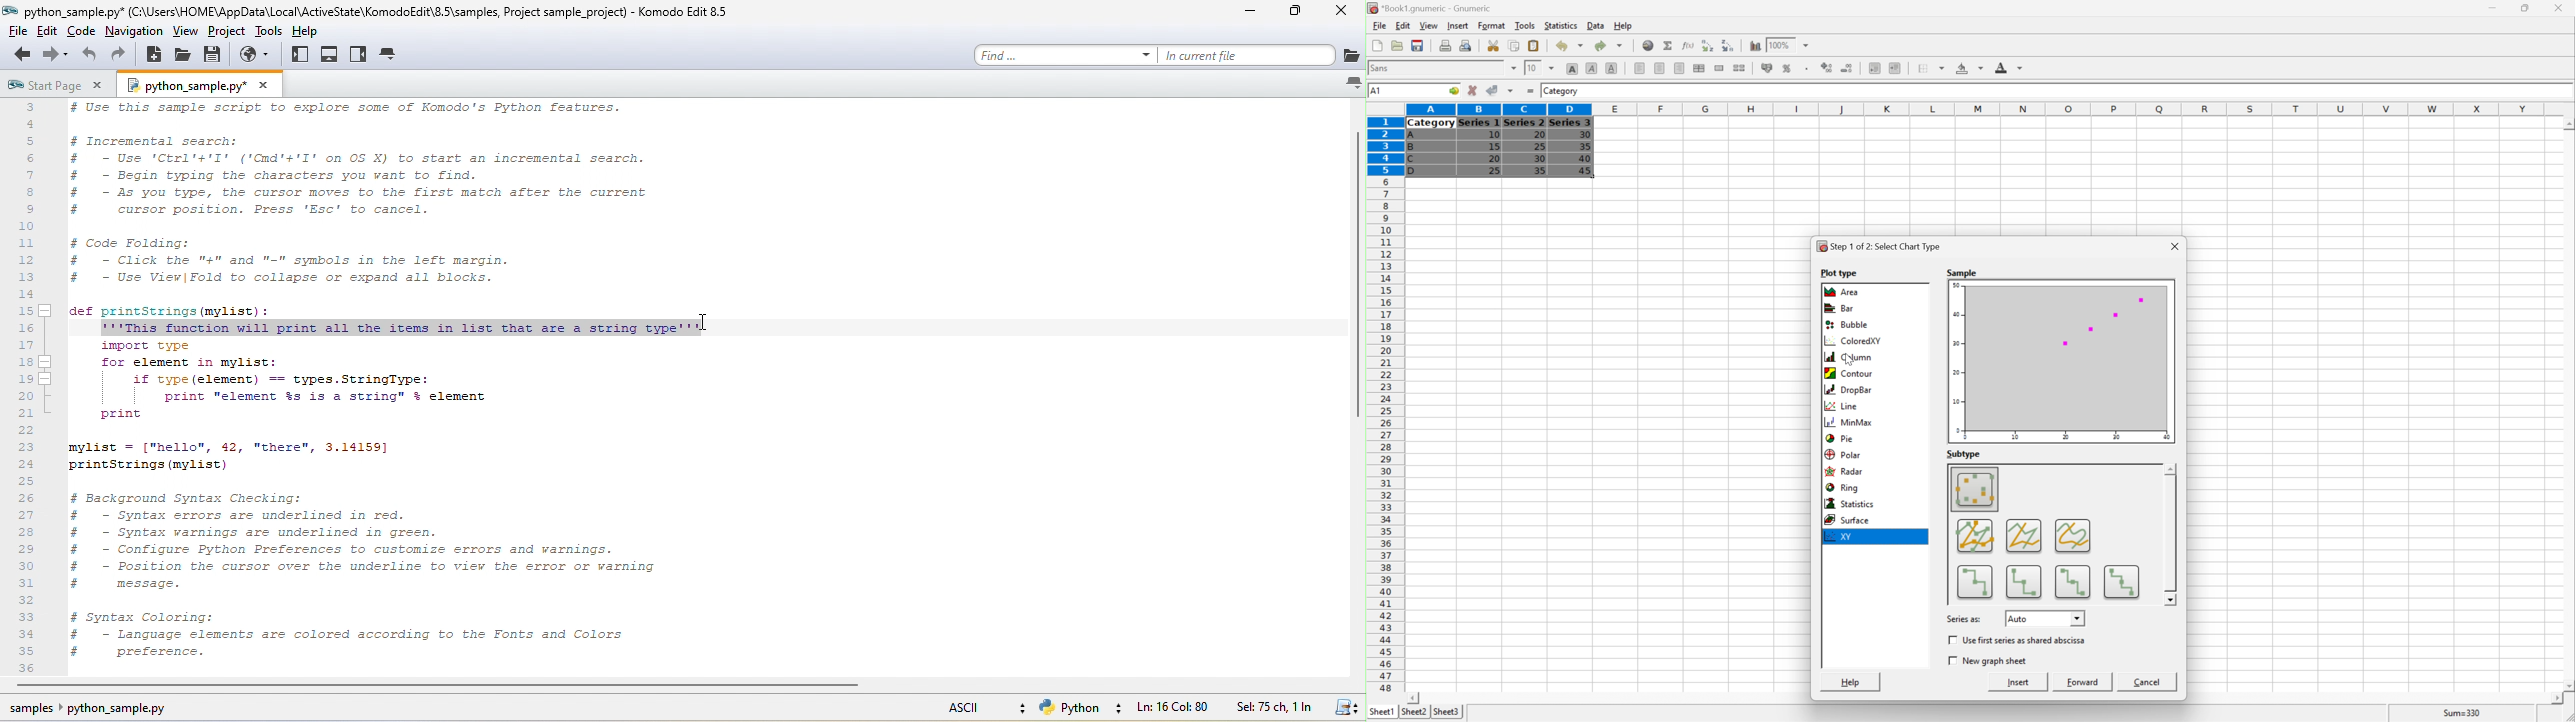  What do you see at coordinates (1679, 69) in the screenshot?
I see `Align Right` at bounding box center [1679, 69].